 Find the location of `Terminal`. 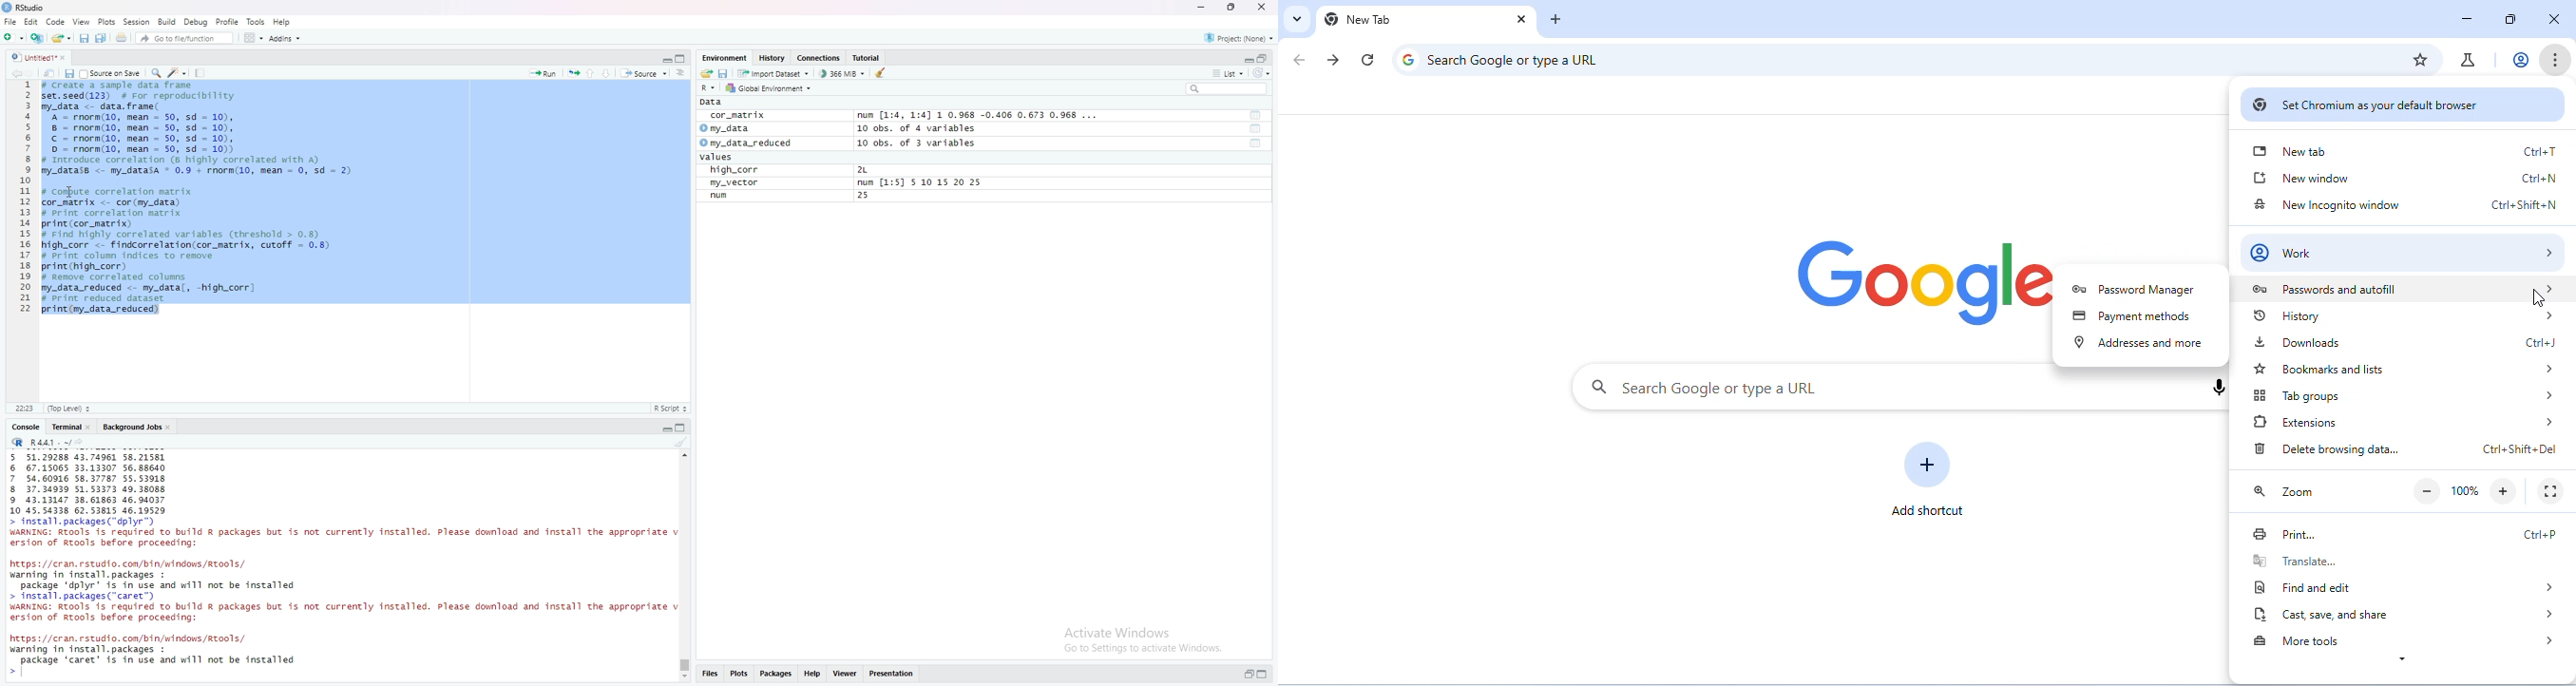

Terminal is located at coordinates (67, 428).